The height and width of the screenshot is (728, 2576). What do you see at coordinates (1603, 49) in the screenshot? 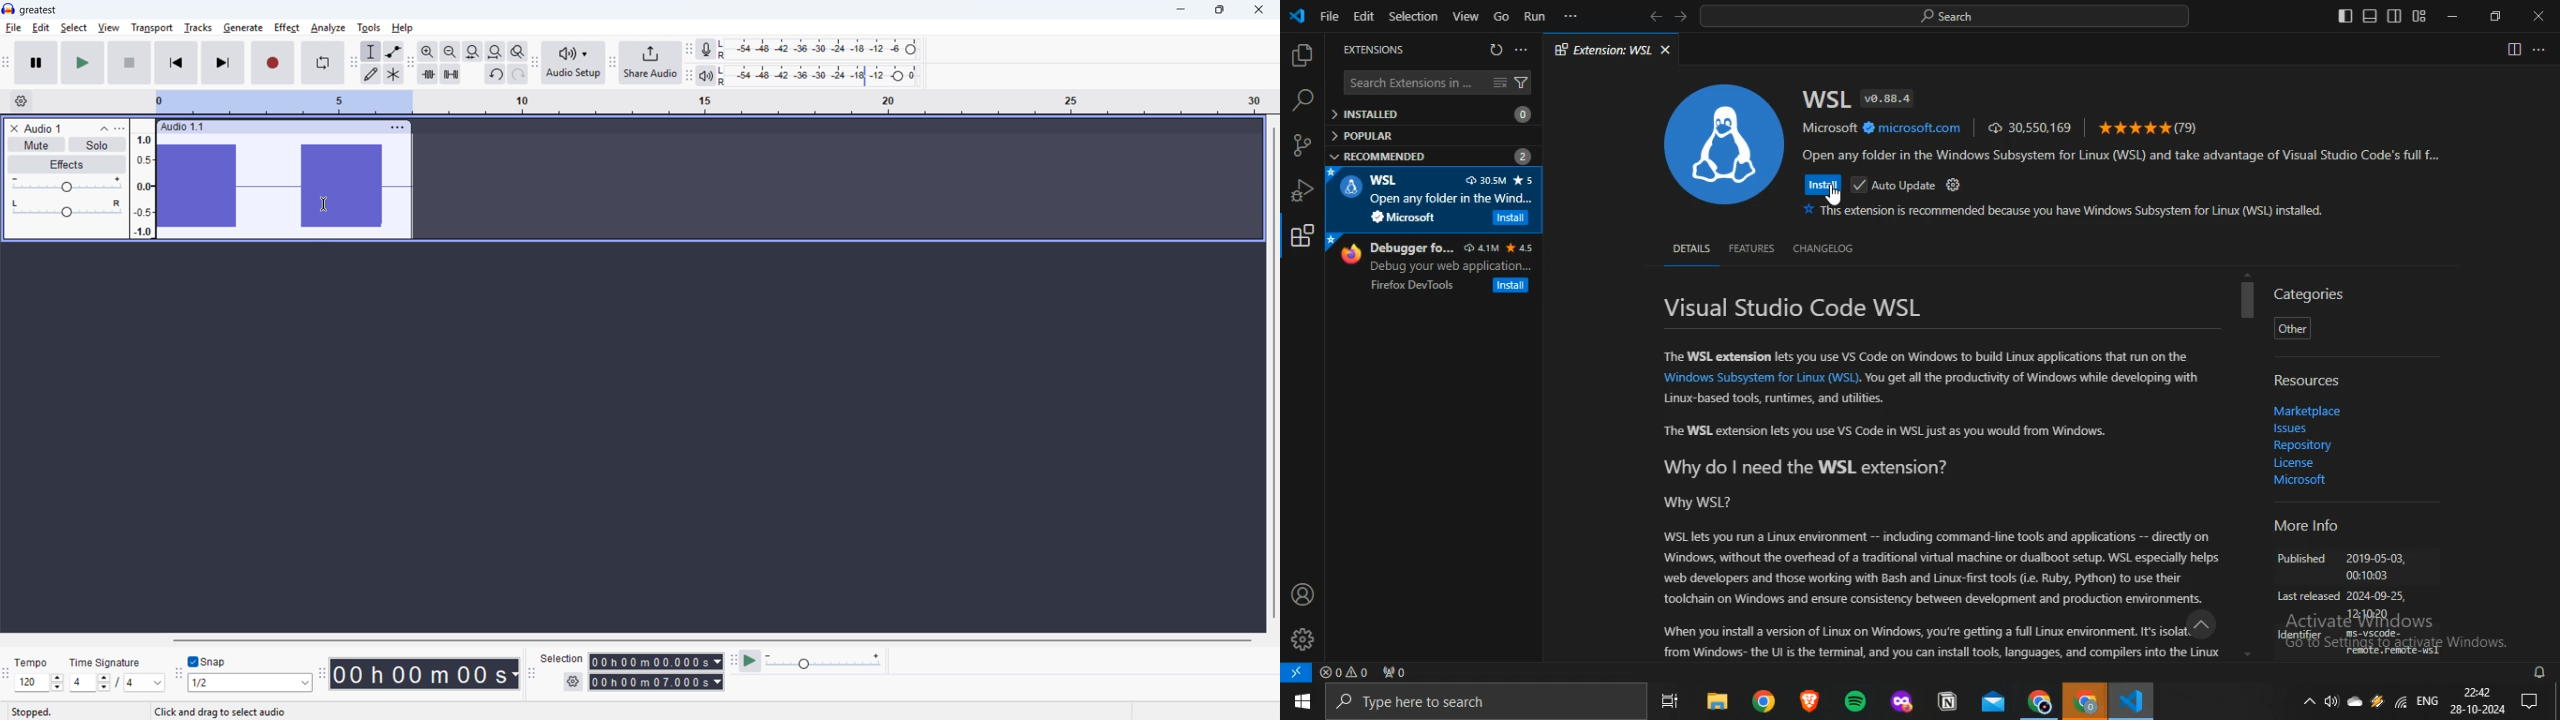
I see `Extension: WSL` at bounding box center [1603, 49].